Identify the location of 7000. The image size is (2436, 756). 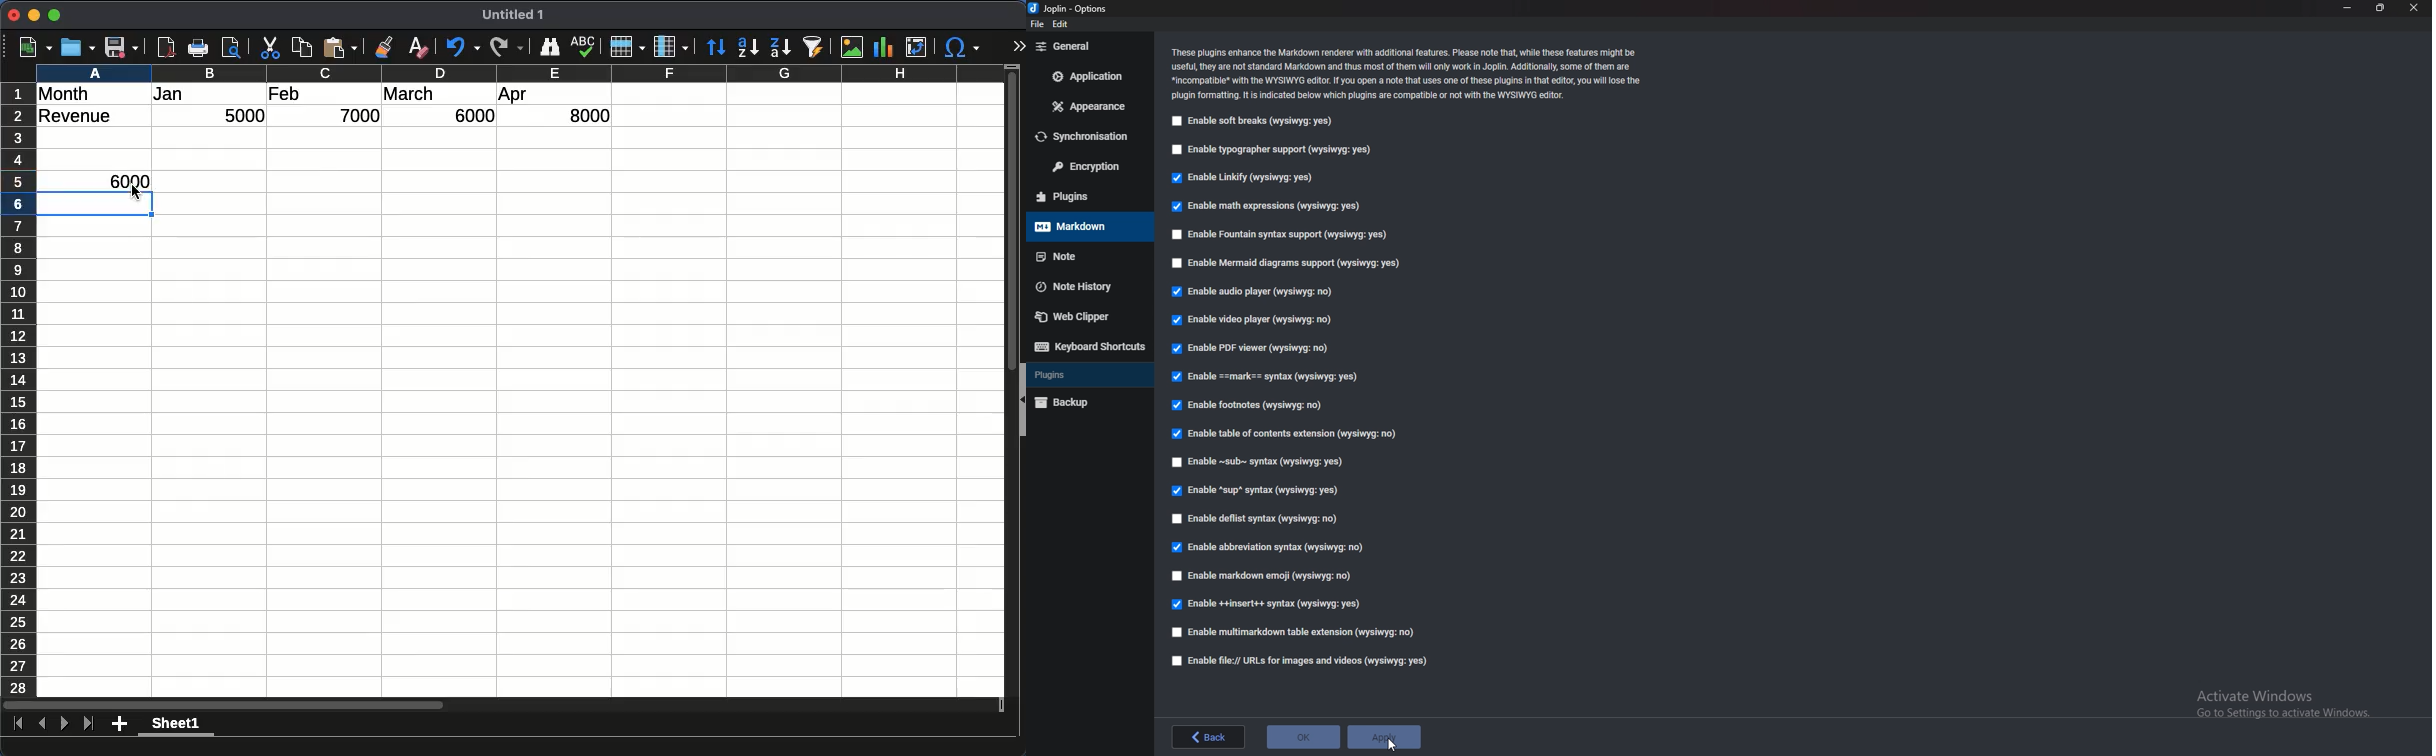
(360, 115).